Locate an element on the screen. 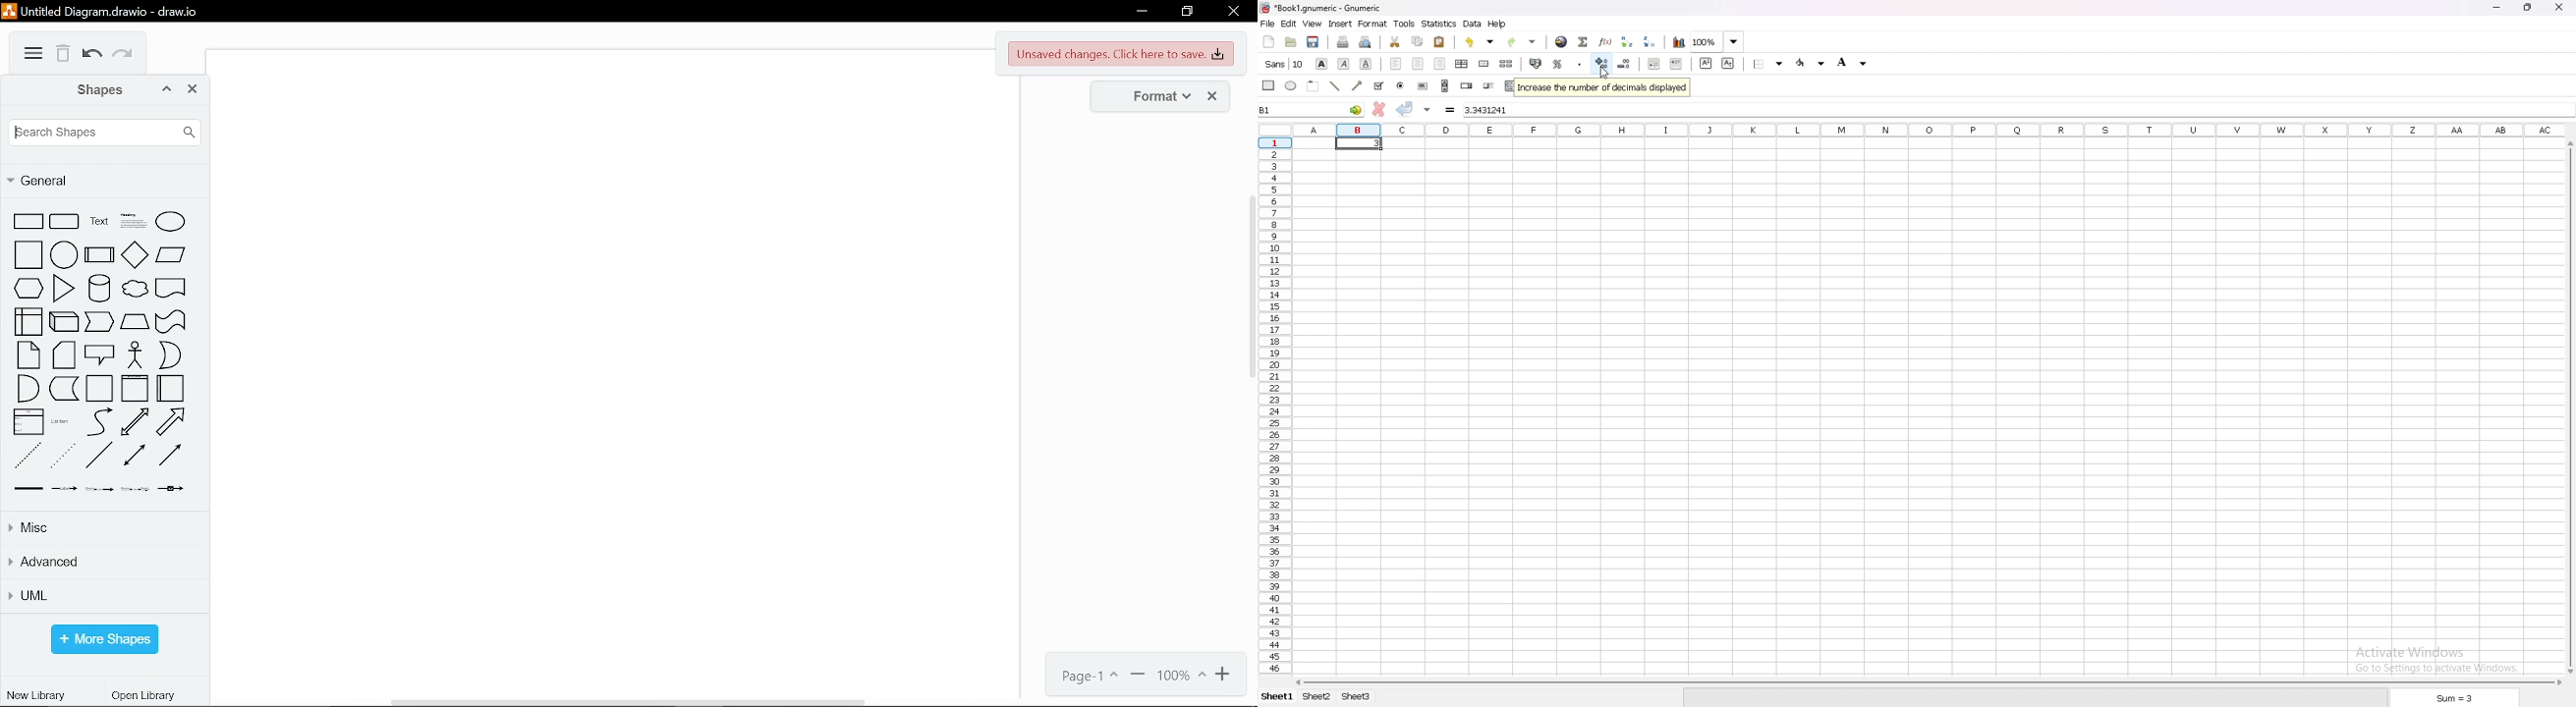 The width and height of the screenshot is (2576, 728). vertical scrollbar is located at coordinates (1250, 286).